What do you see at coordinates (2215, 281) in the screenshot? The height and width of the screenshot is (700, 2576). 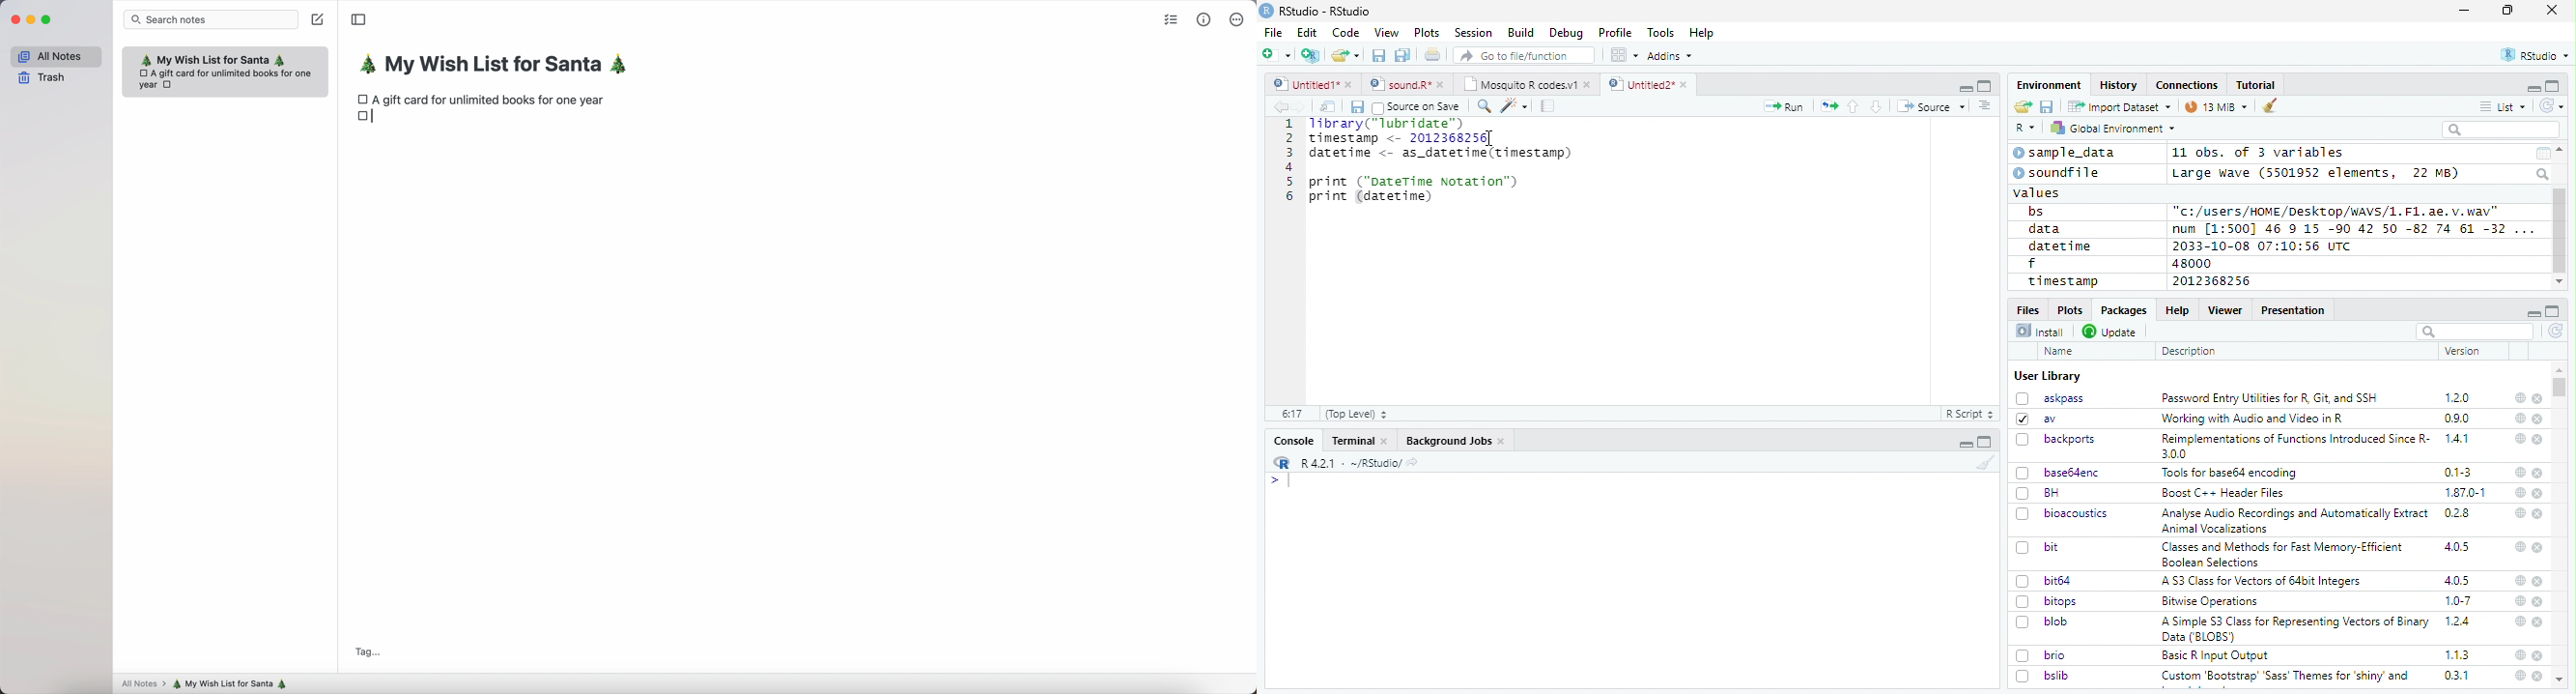 I see `2012368256` at bounding box center [2215, 281].